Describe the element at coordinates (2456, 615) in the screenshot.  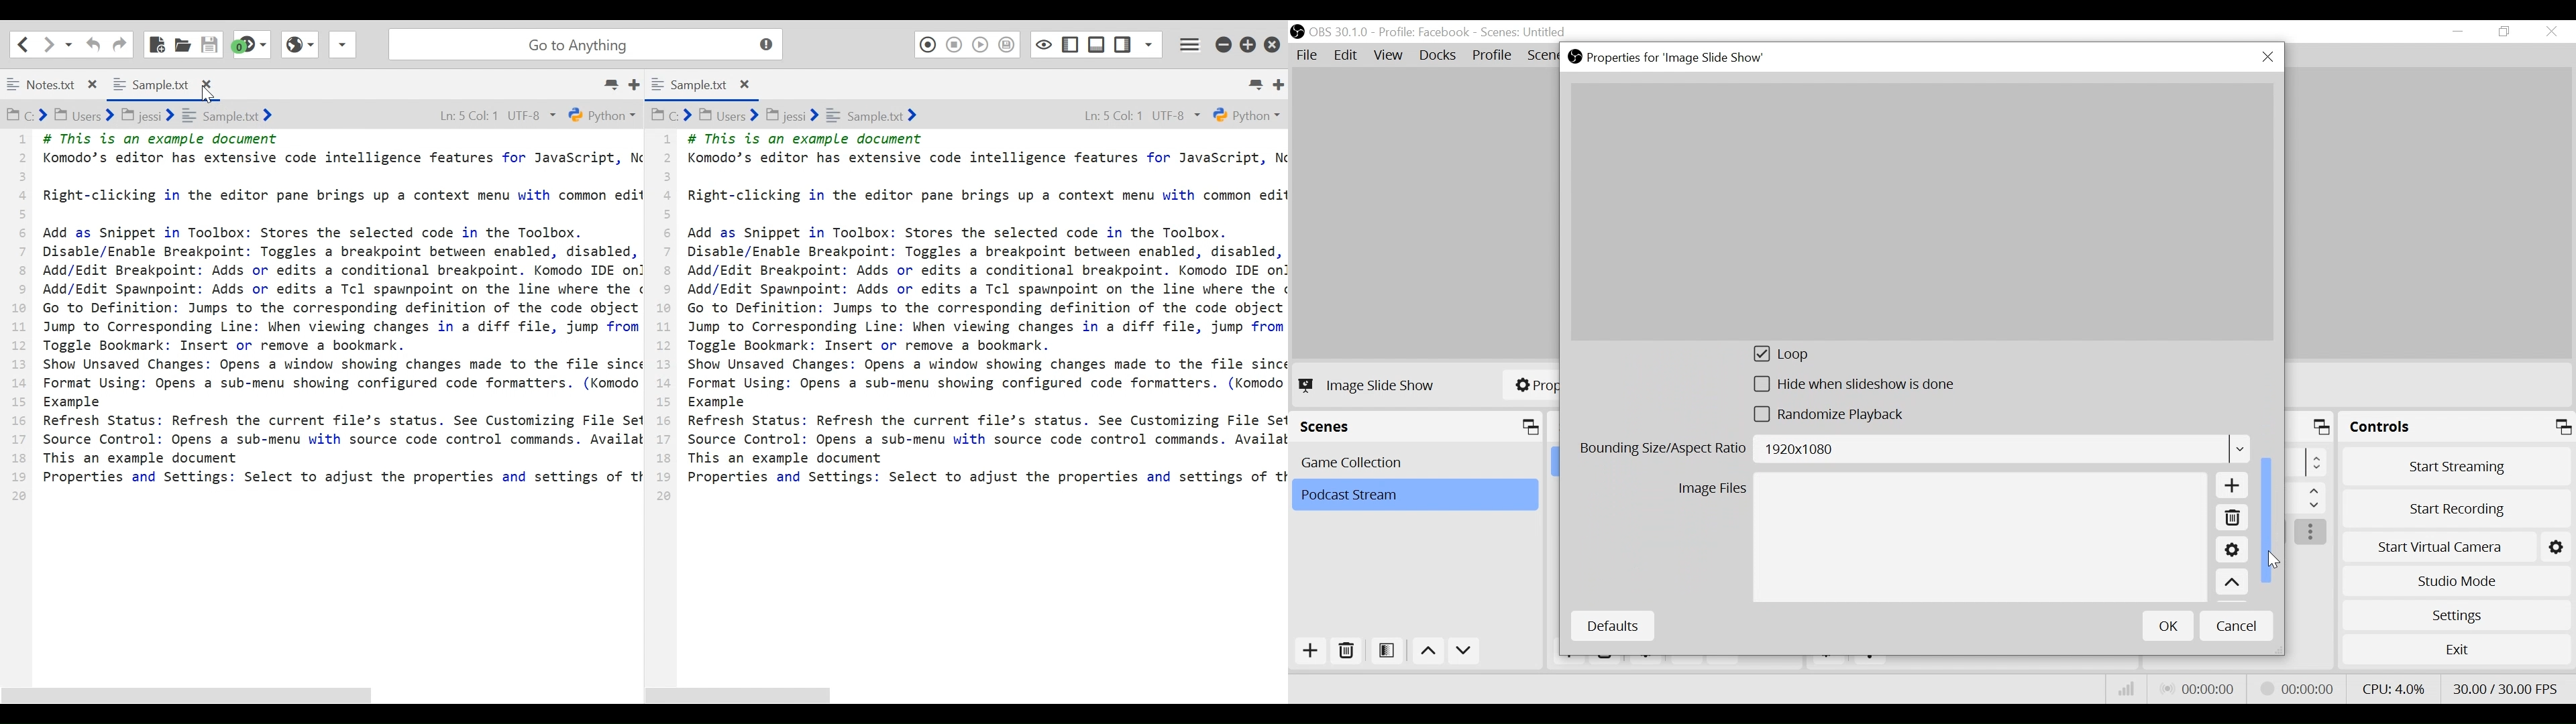
I see `Settings` at that location.